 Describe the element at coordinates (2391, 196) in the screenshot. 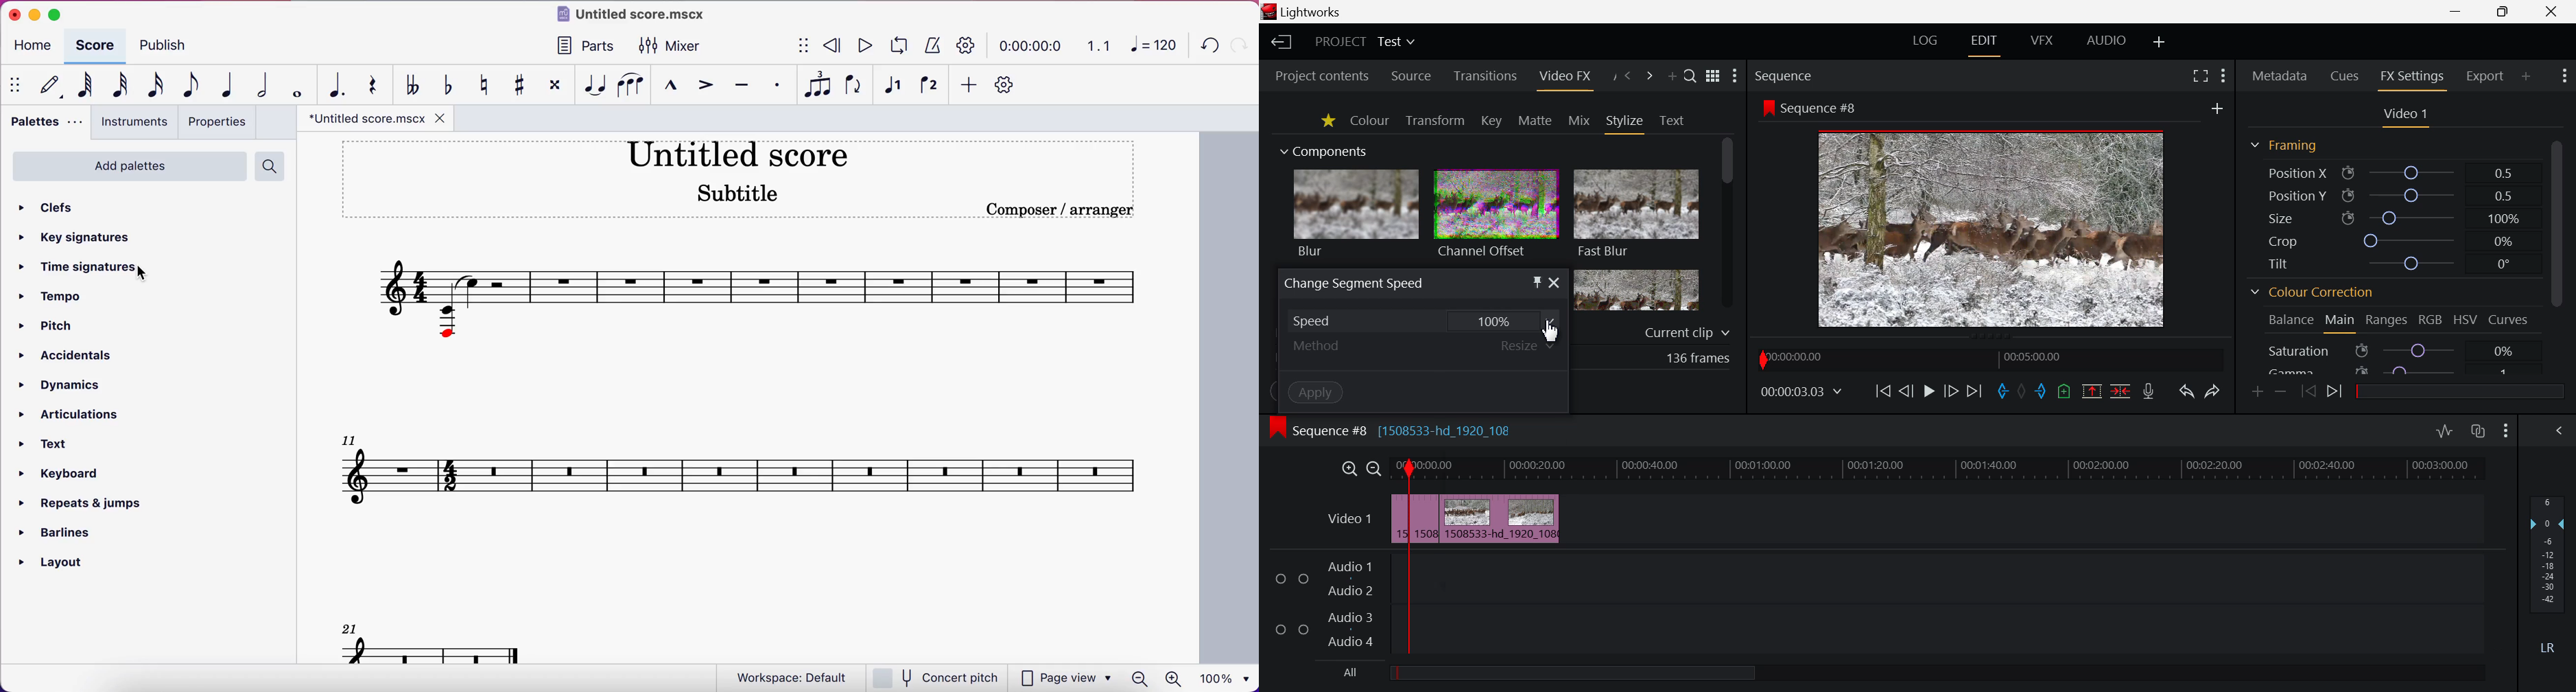

I see `Position Y` at that location.